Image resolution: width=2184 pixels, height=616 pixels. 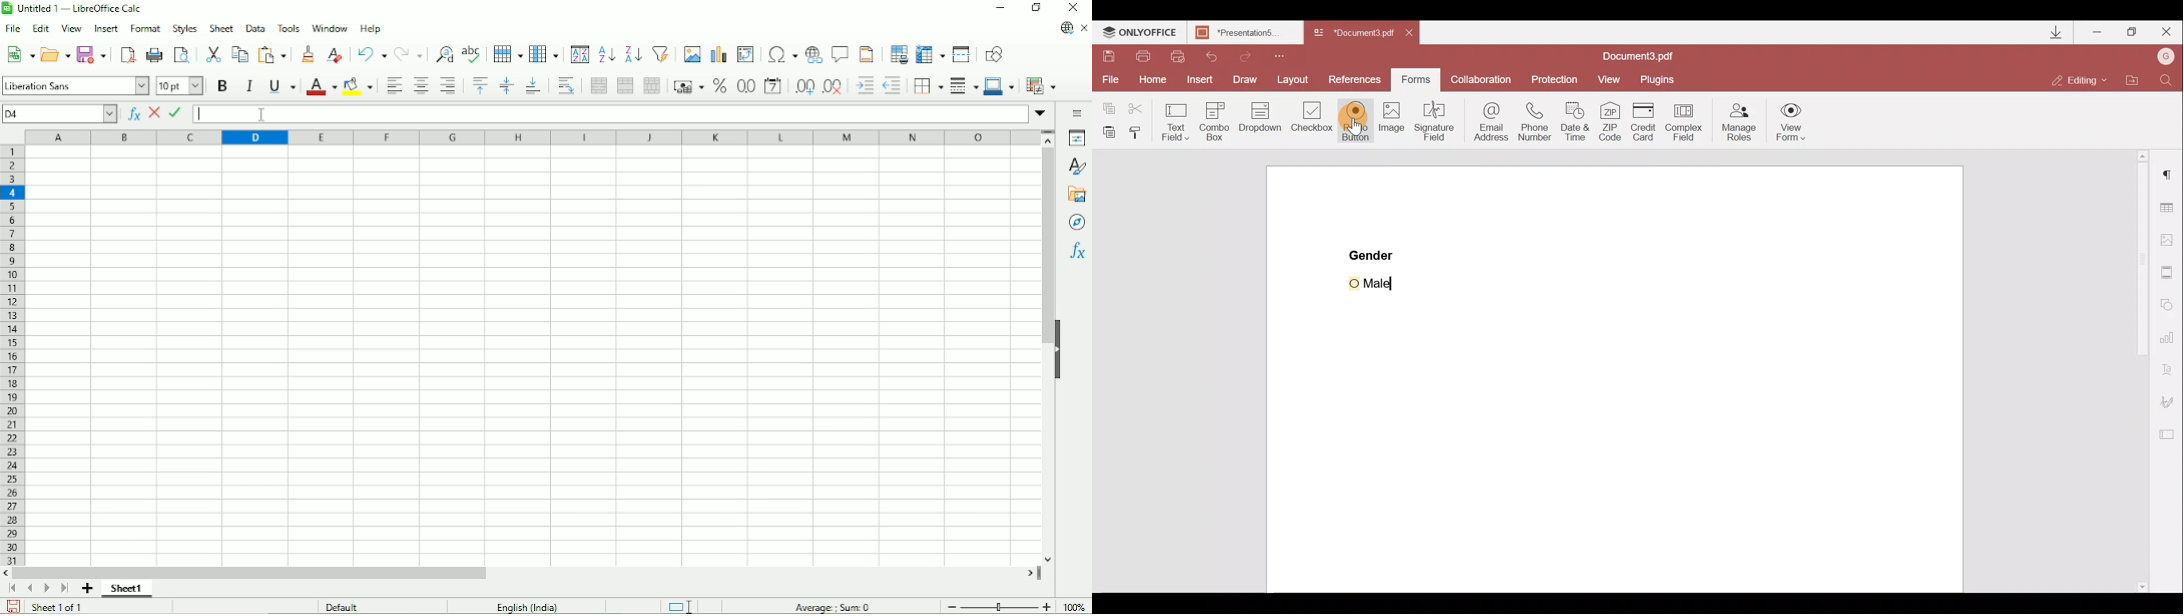 I want to click on Cut, so click(x=1136, y=106).